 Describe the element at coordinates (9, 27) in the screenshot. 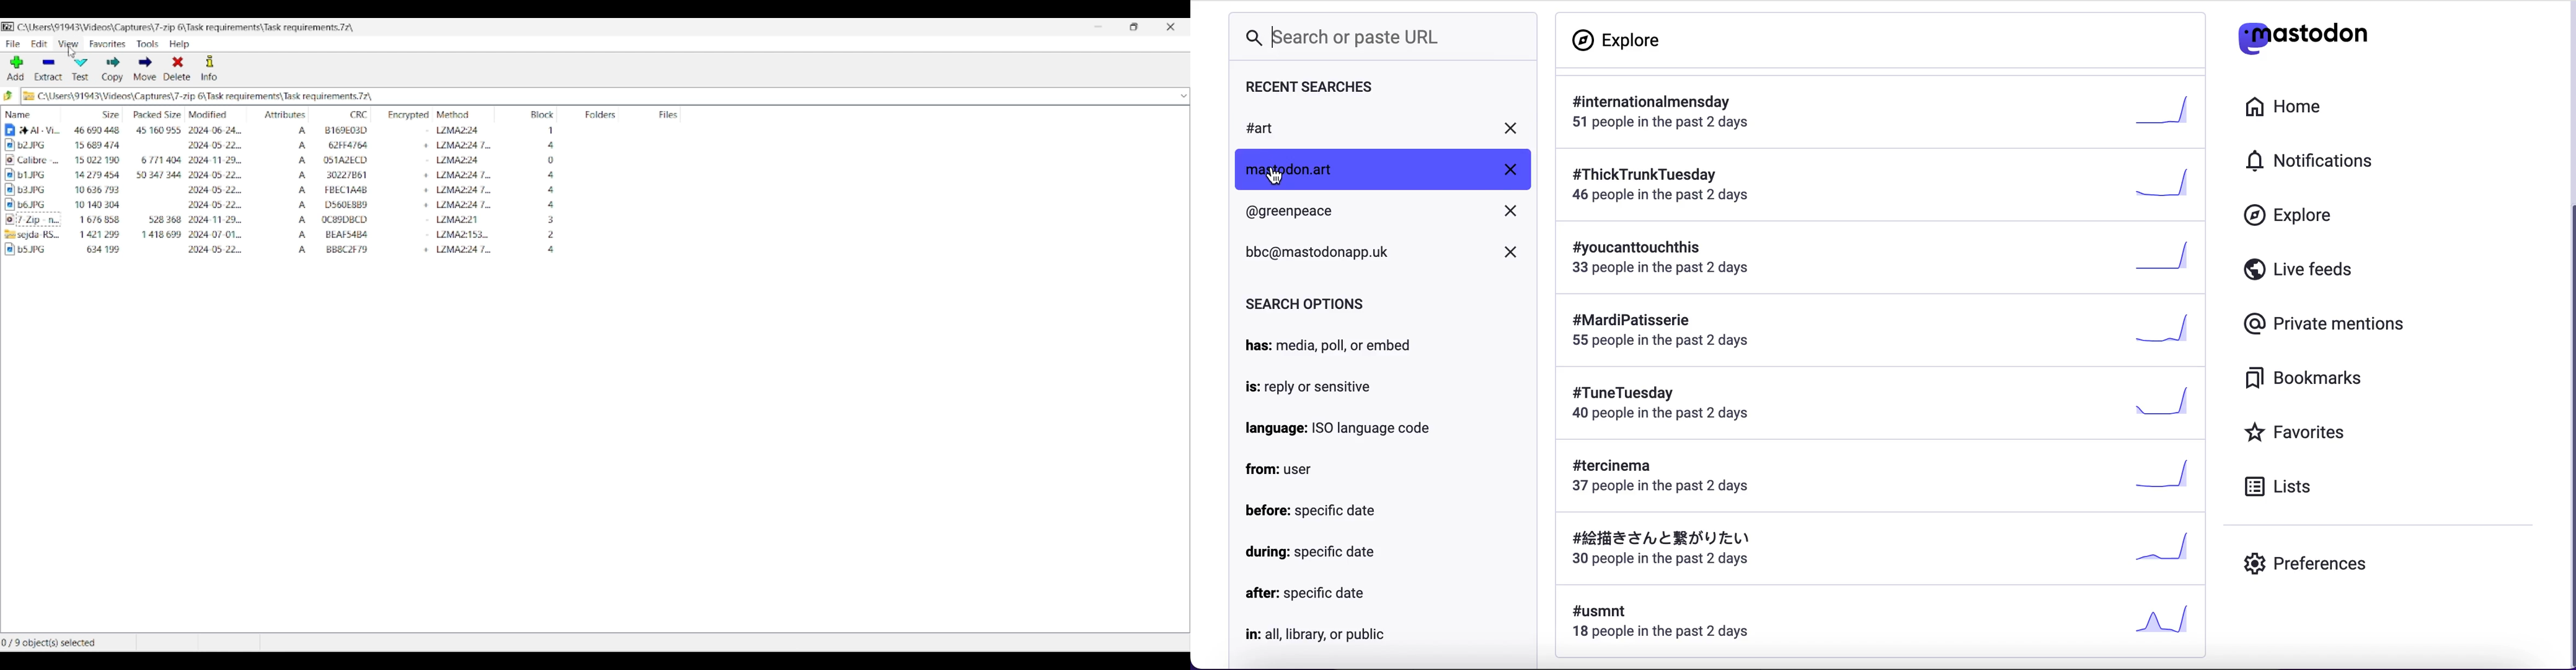

I see `Software logo` at that location.